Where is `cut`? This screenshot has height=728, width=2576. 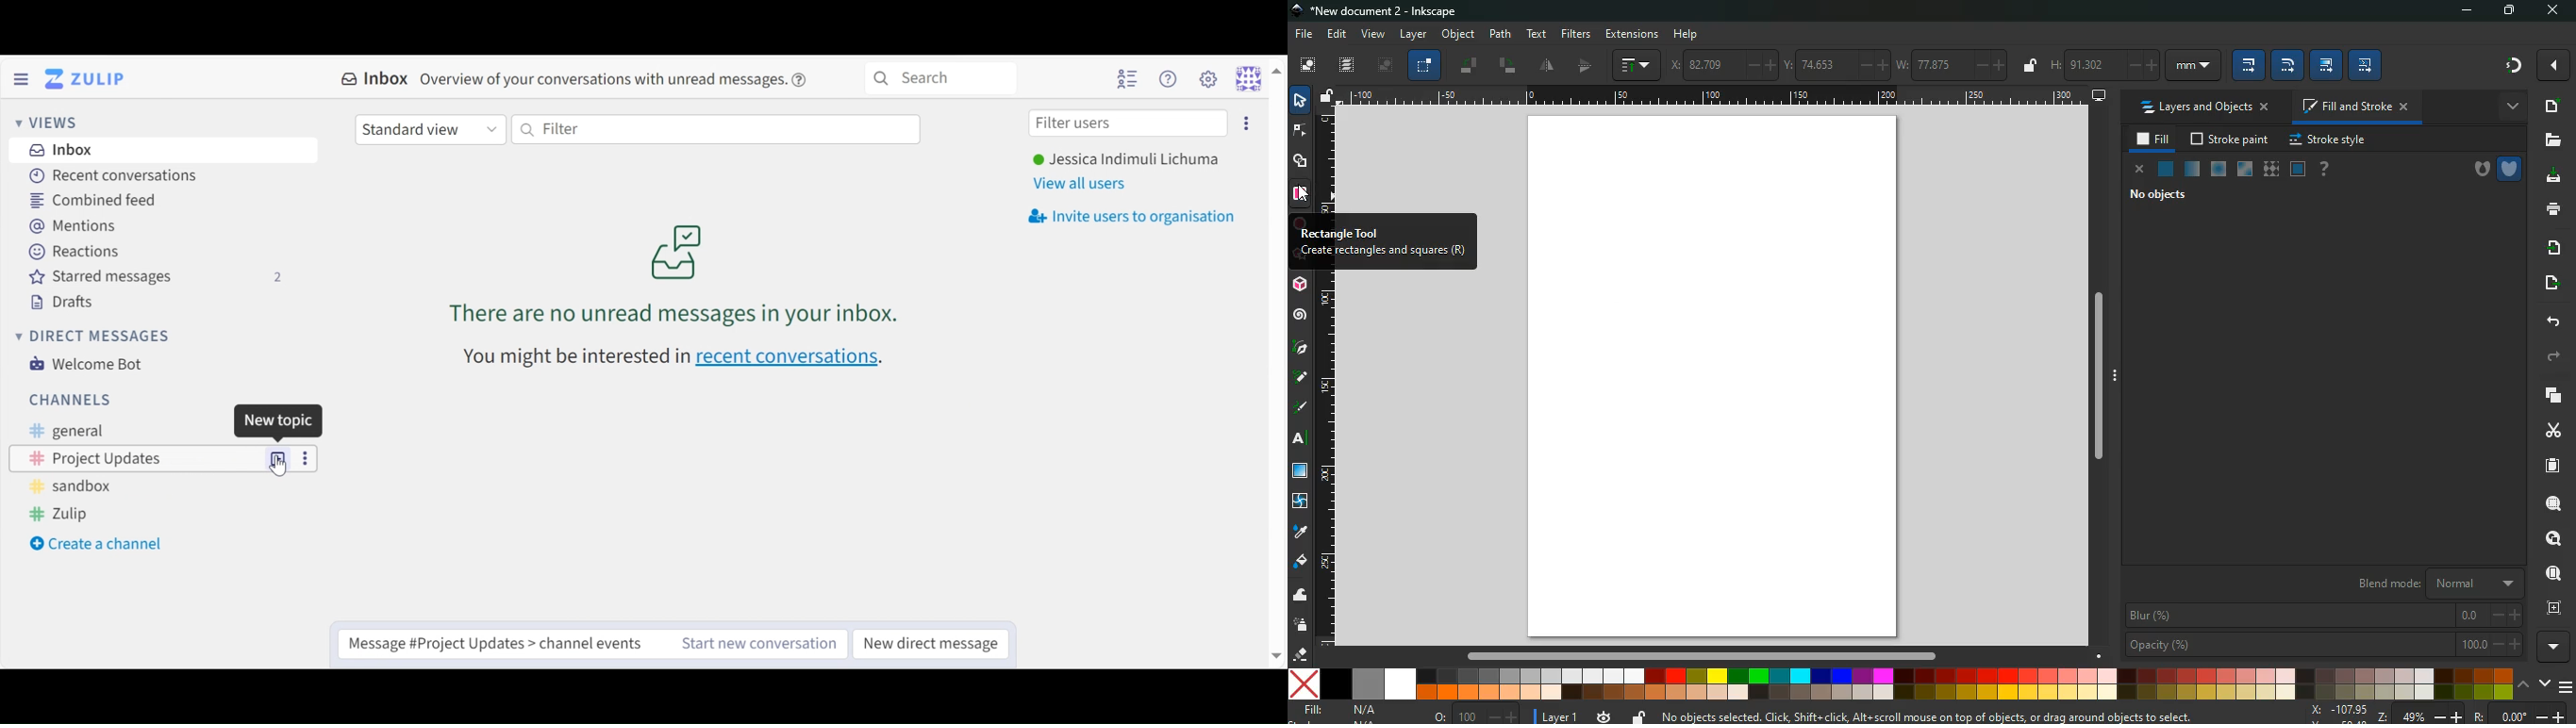
cut is located at coordinates (2551, 432).